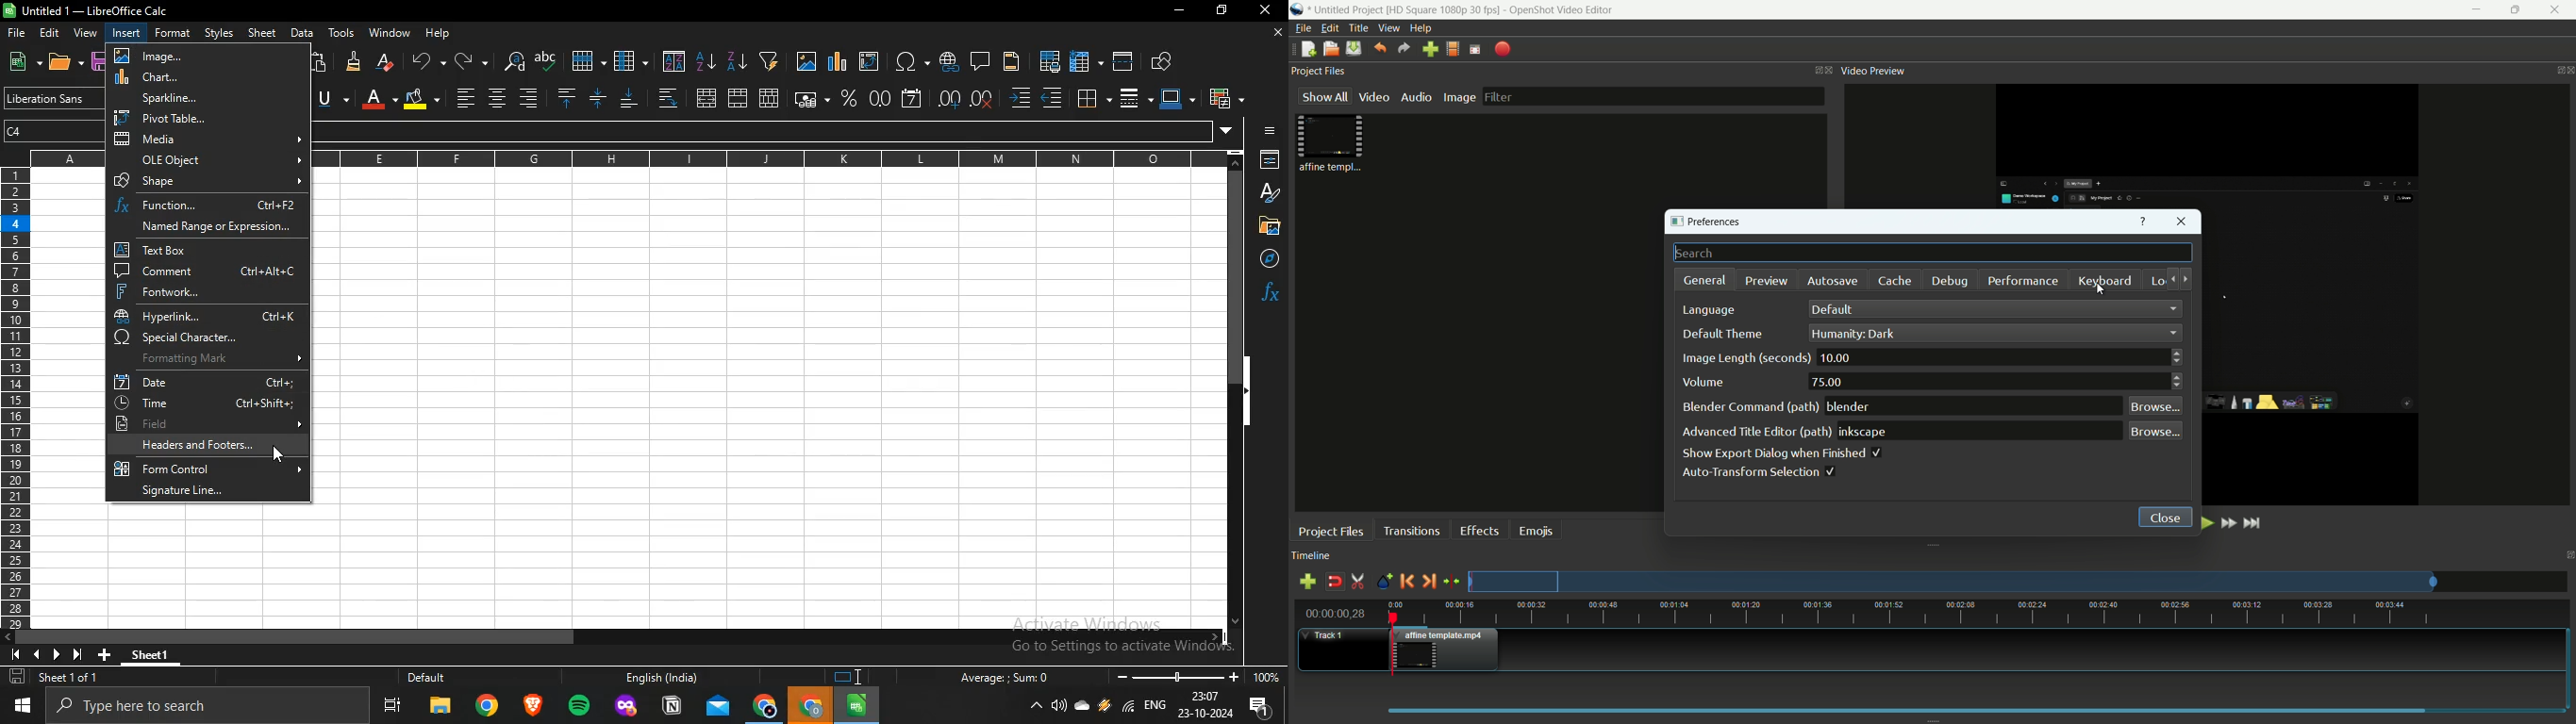 The height and width of the screenshot is (728, 2576). What do you see at coordinates (205, 491) in the screenshot?
I see `signature line` at bounding box center [205, 491].